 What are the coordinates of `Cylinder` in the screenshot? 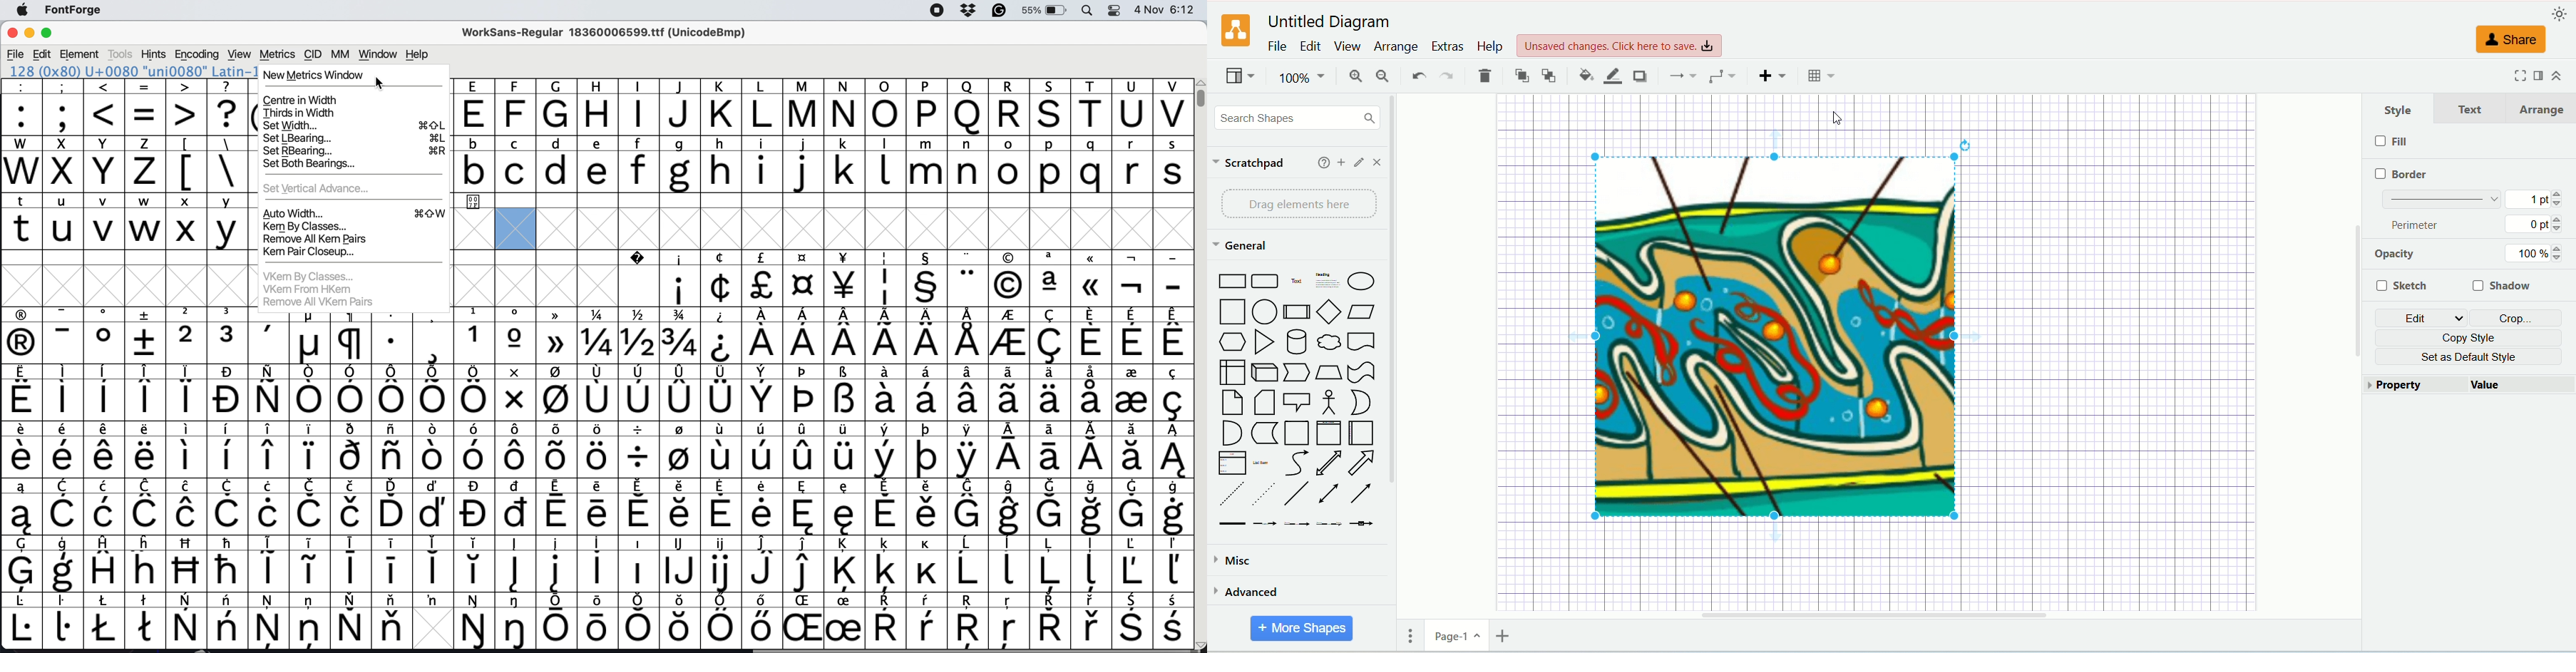 It's located at (1298, 344).